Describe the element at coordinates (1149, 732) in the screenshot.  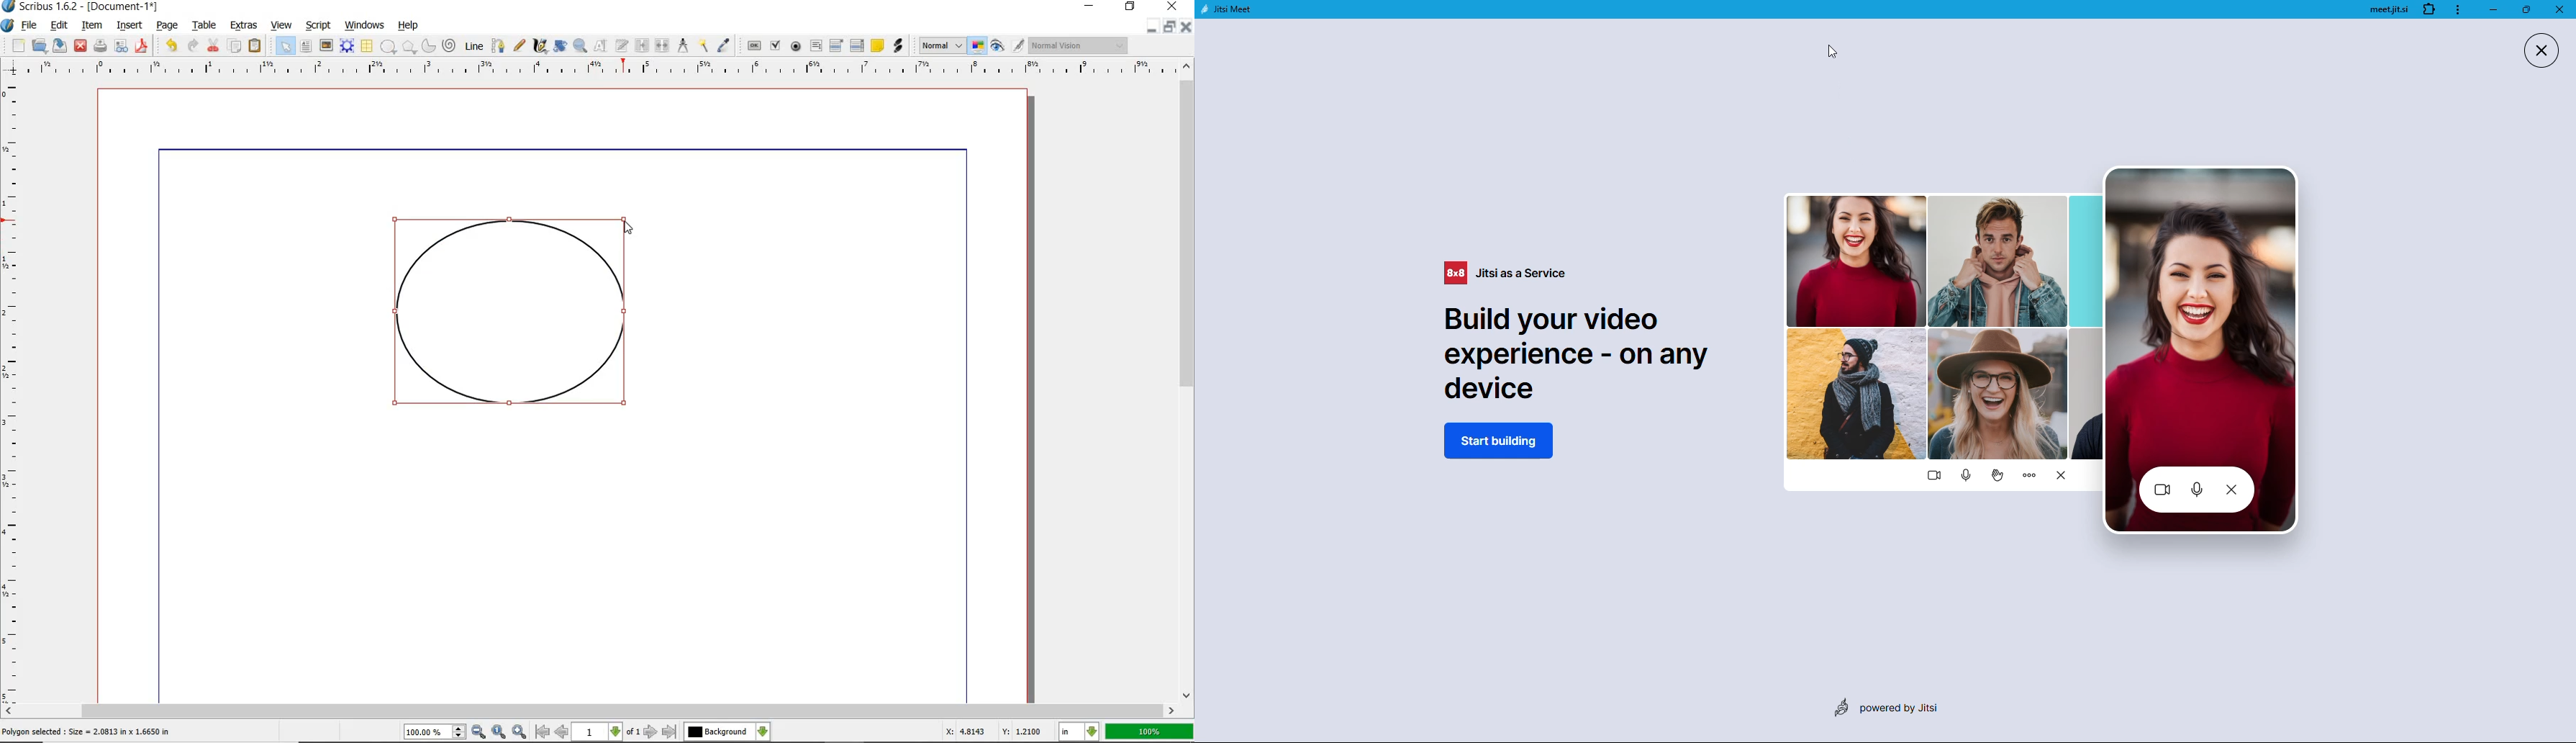
I see `ZOOM FACTOR` at that location.